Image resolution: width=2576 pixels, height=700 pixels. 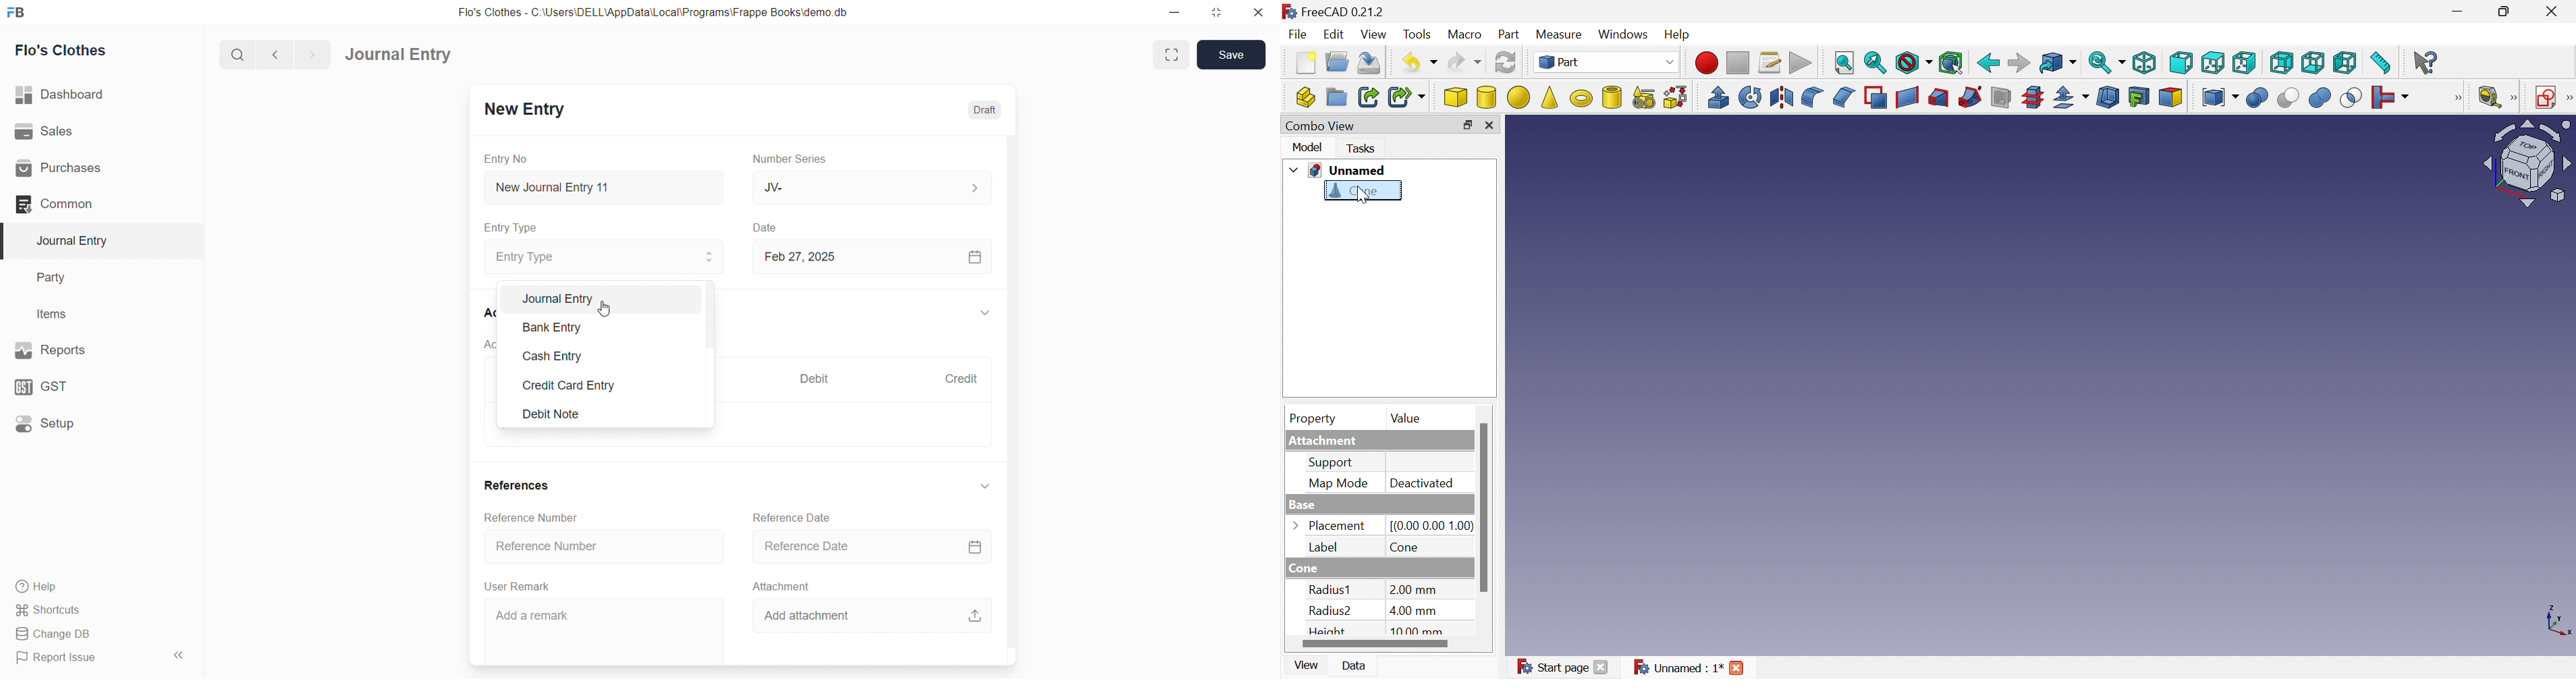 What do you see at coordinates (488, 344) in the screenshot?
I see `Account Entries` at bounding box center [488, 344].